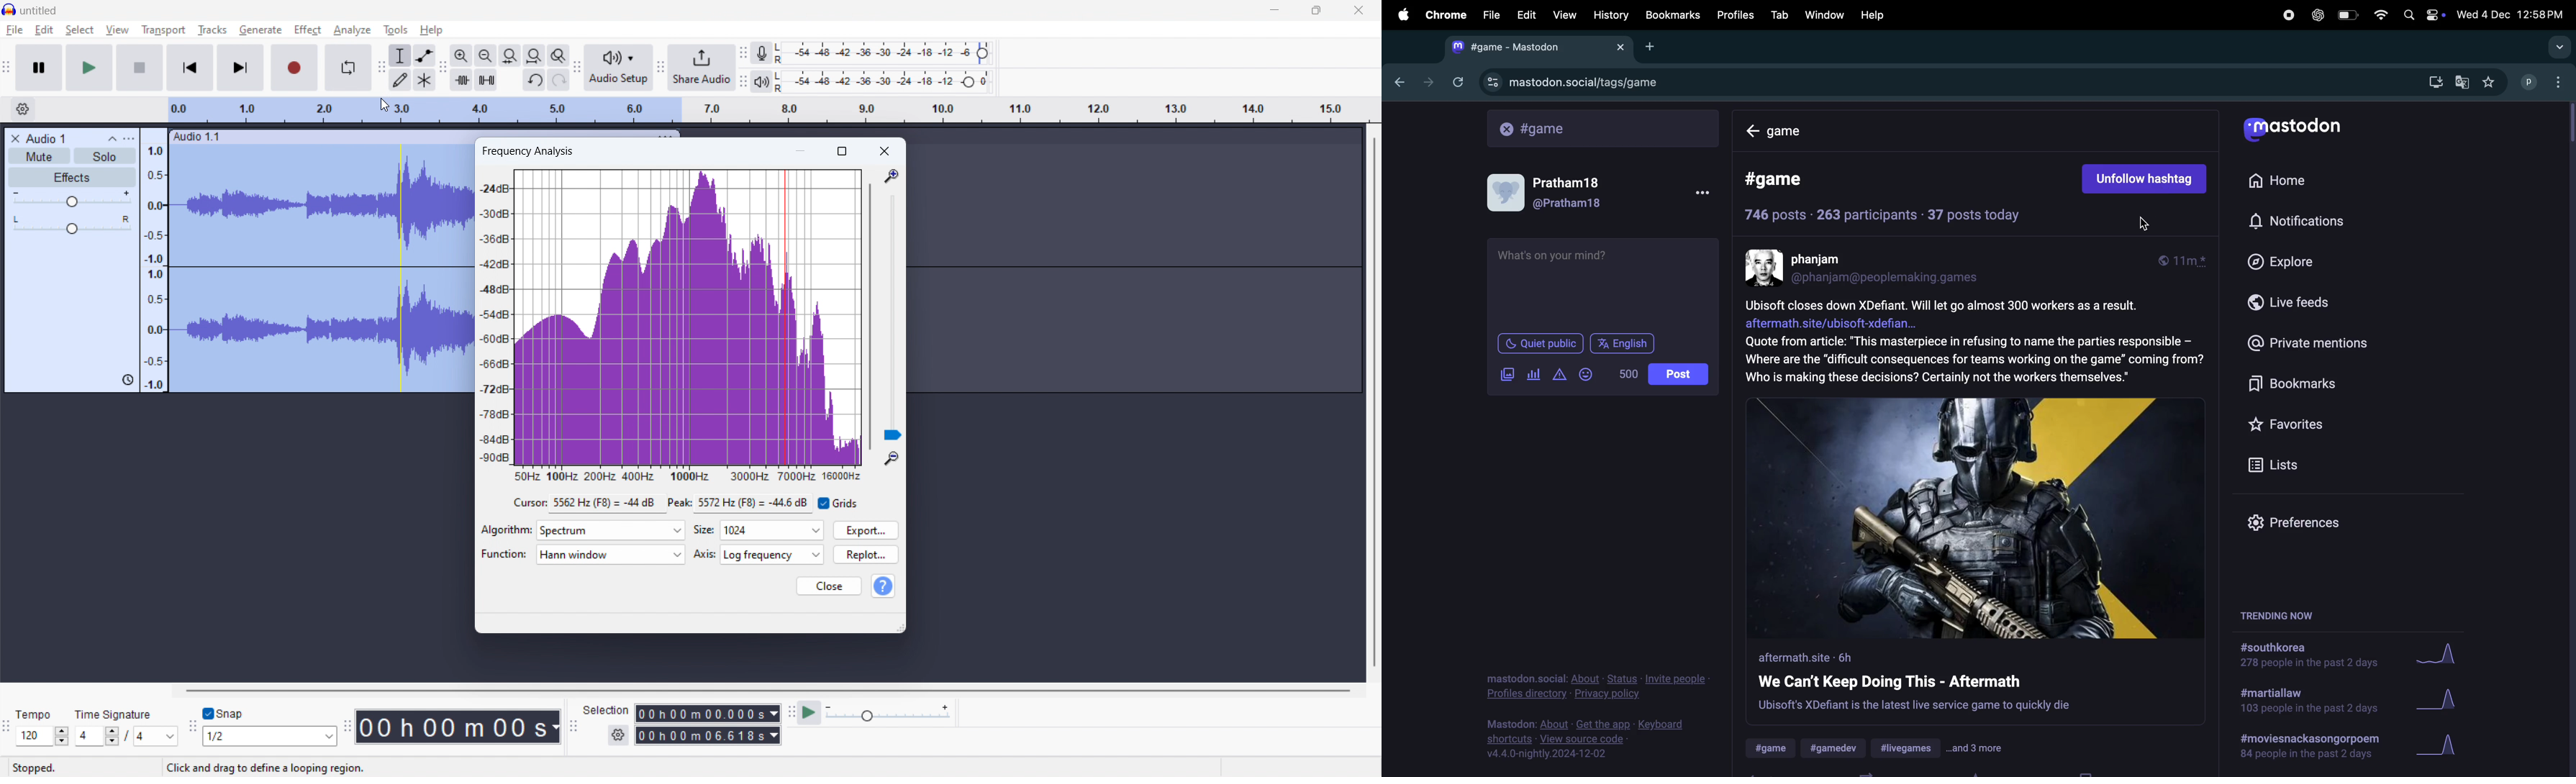  Describe the element at coordinates (884, 586) in the screenshot. I see `help` at that location.